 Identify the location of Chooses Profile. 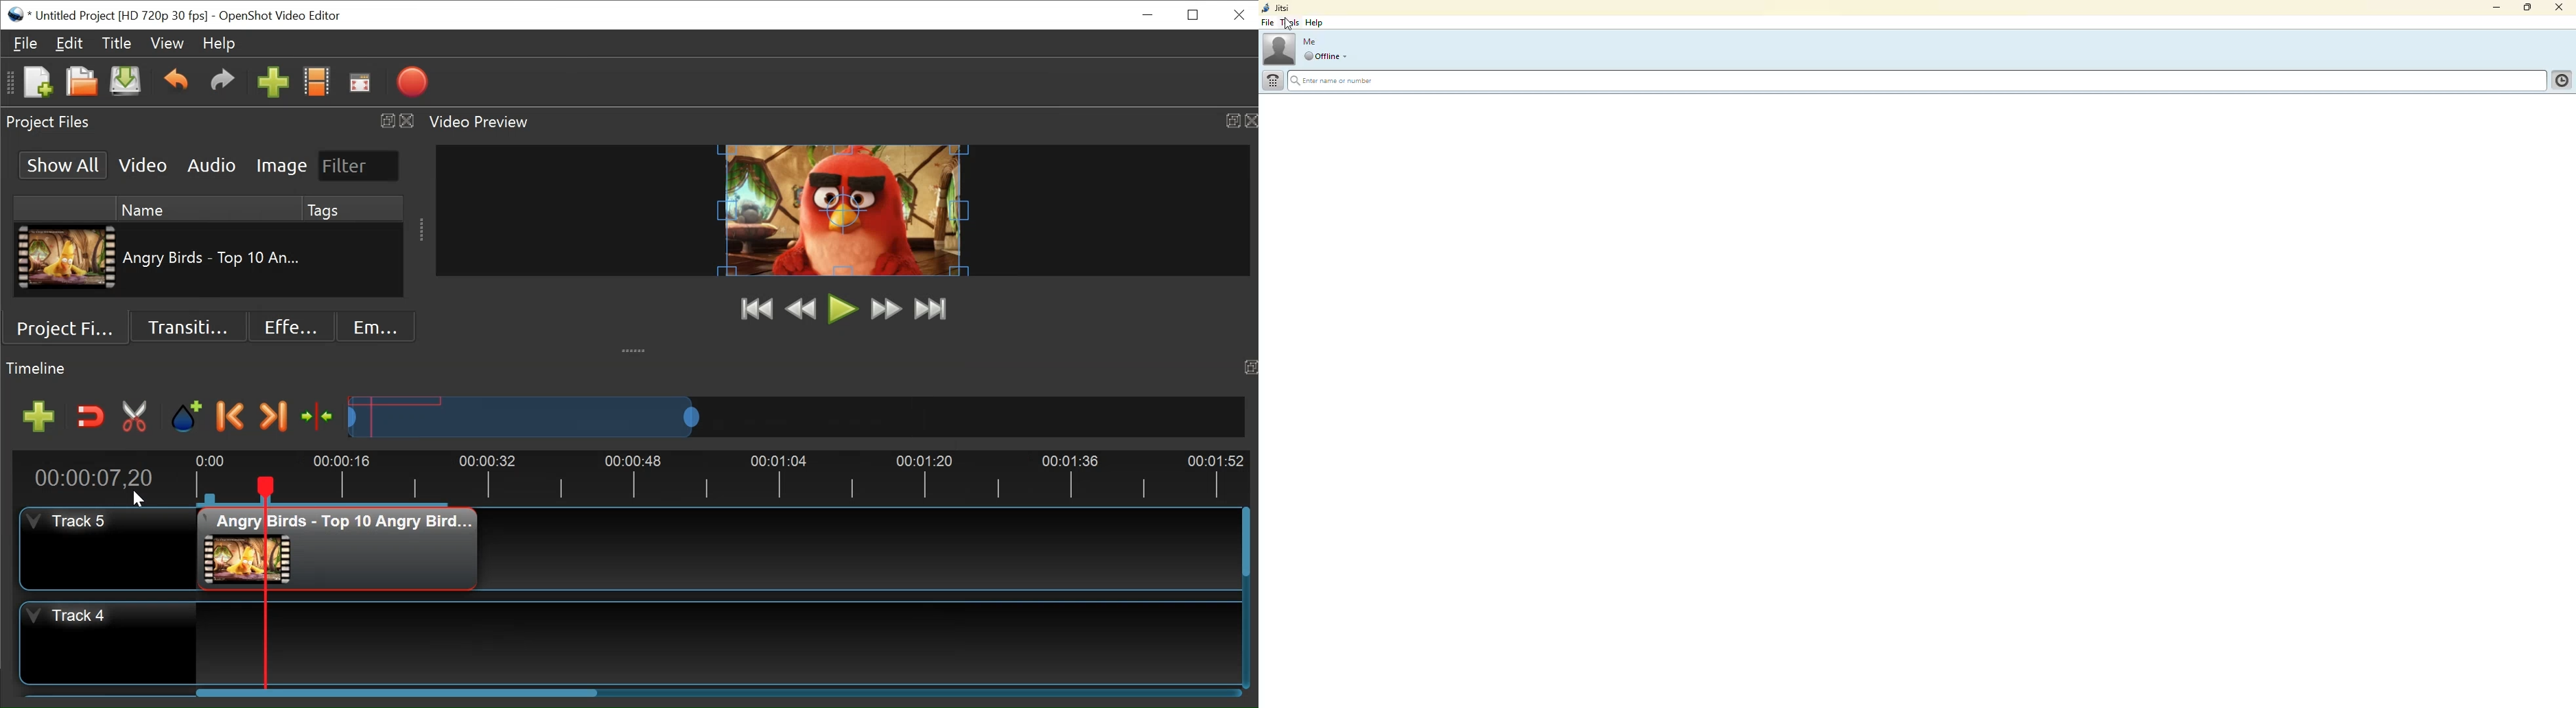
(317, 84).